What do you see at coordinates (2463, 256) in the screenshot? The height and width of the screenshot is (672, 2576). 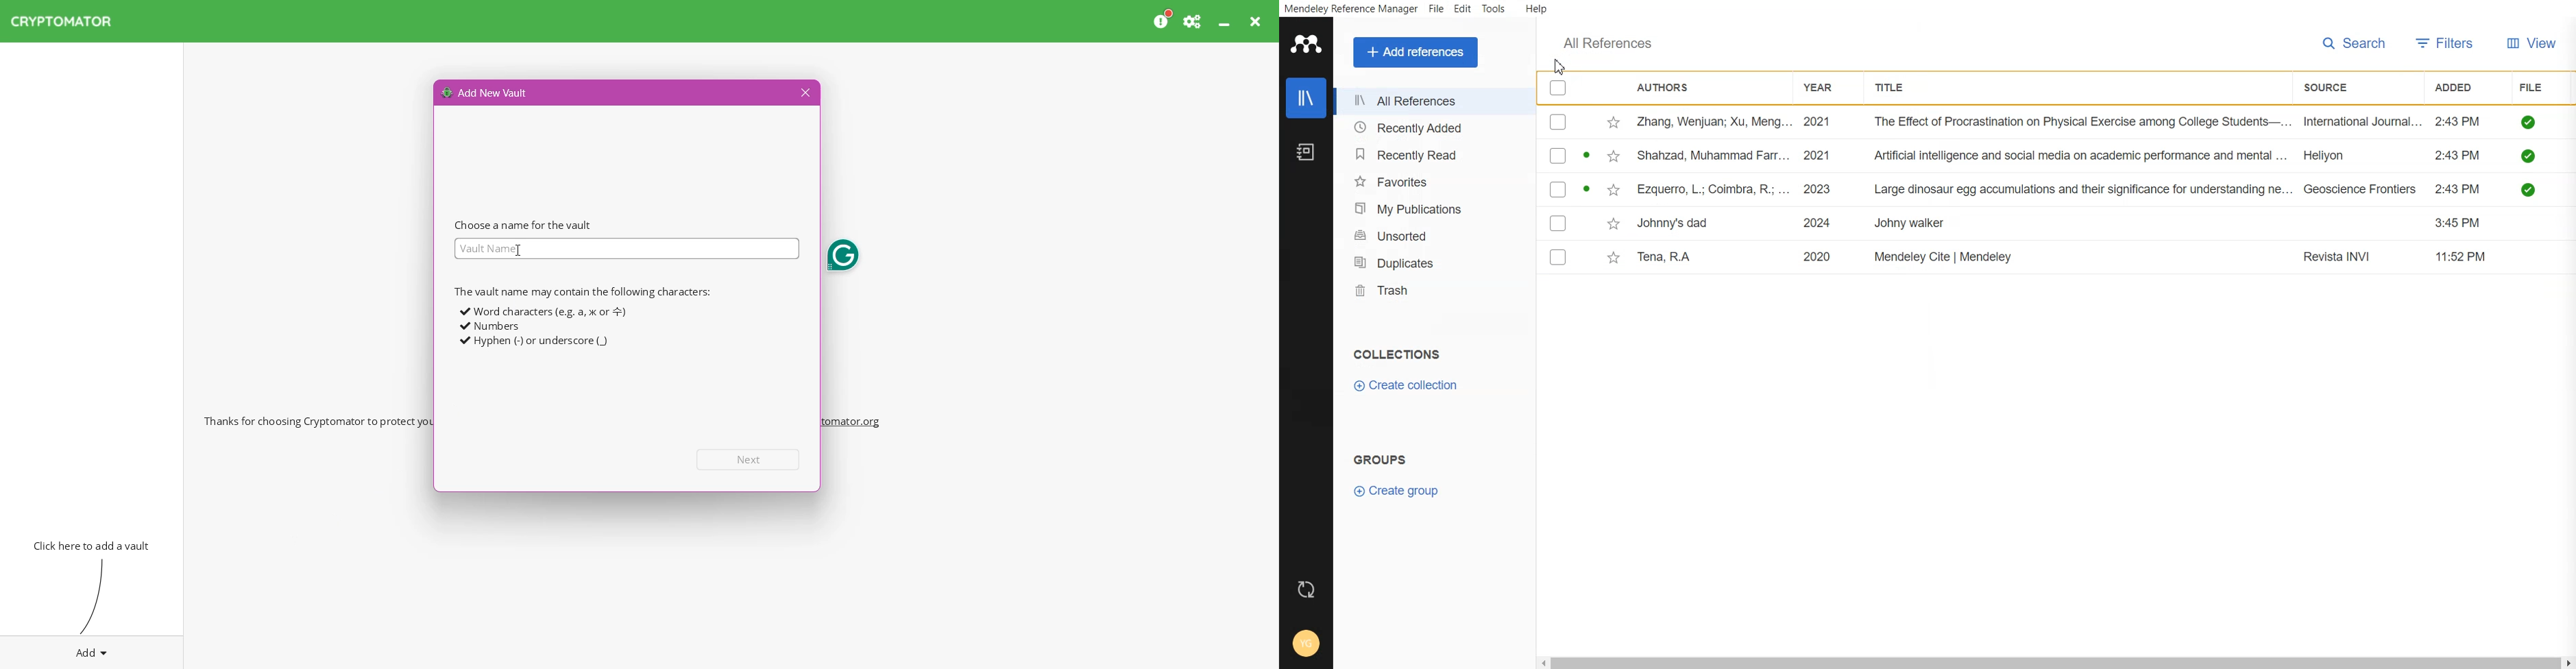 I see `11:52 PM` at bounding box center [2463, 256].